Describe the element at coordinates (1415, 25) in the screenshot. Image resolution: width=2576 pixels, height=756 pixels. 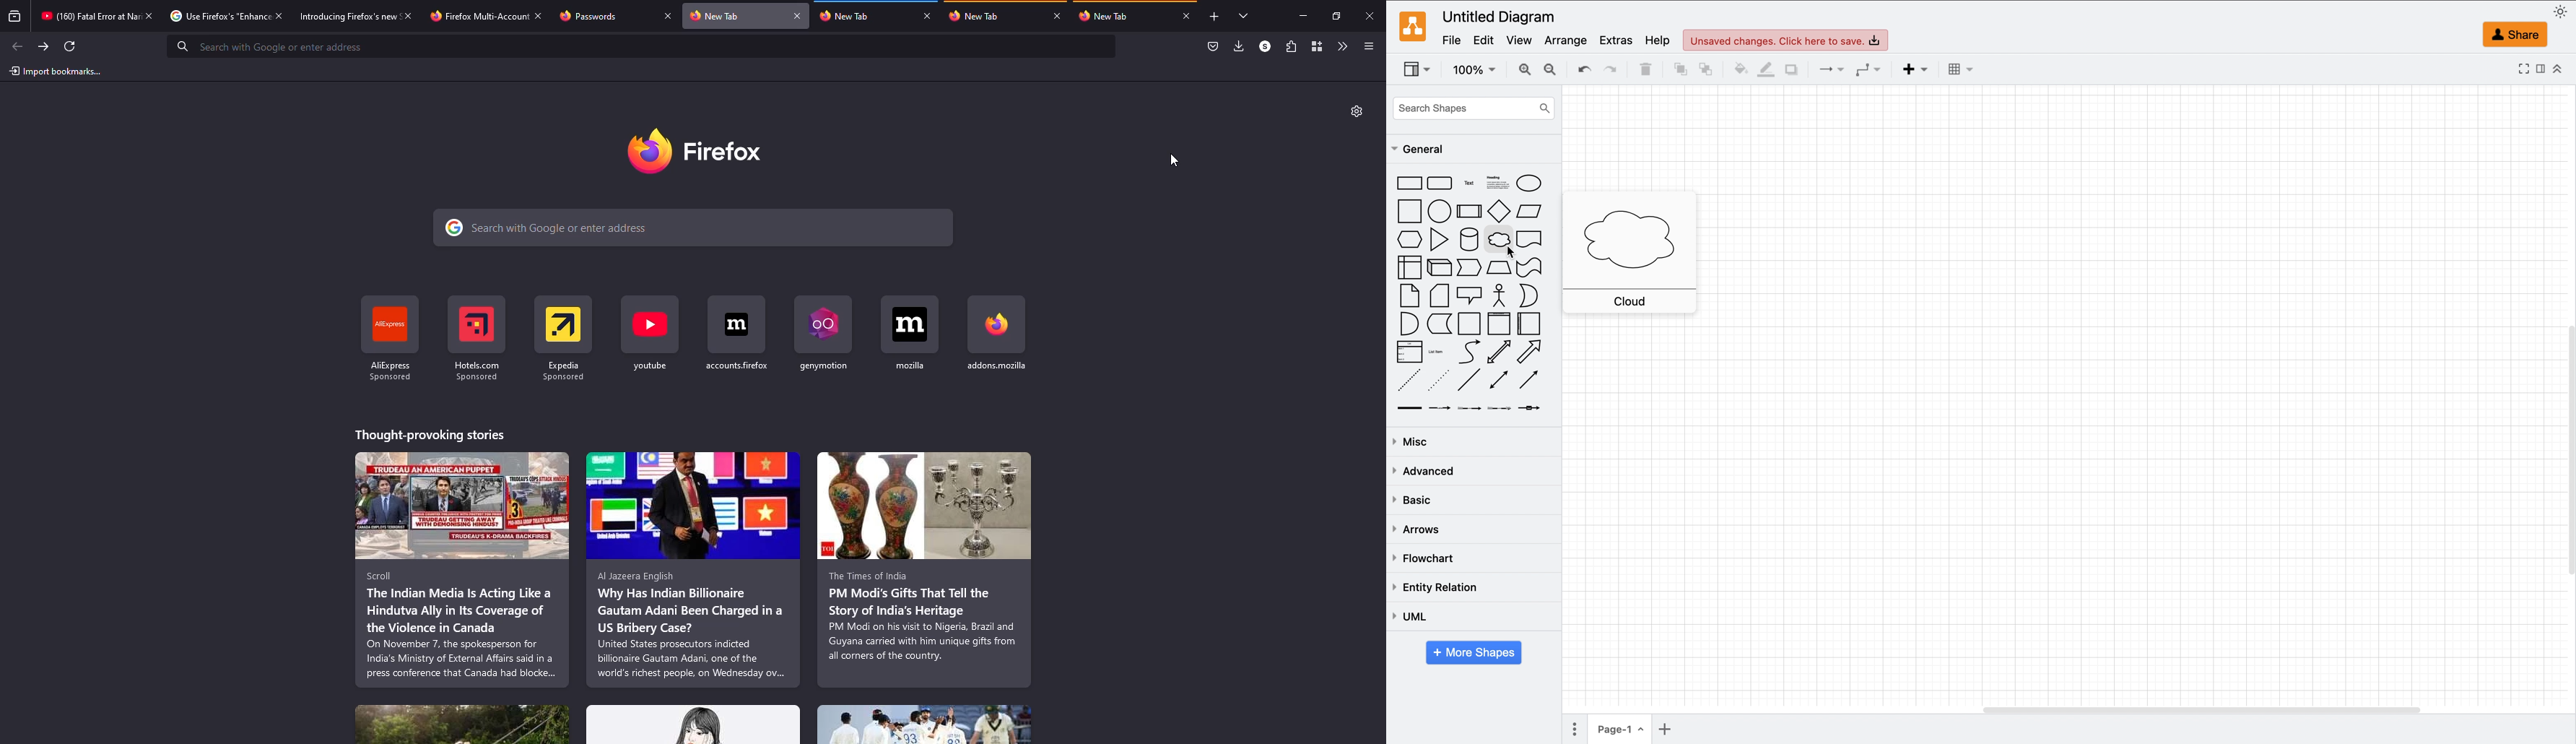
I see `draw.io logo` at that location.